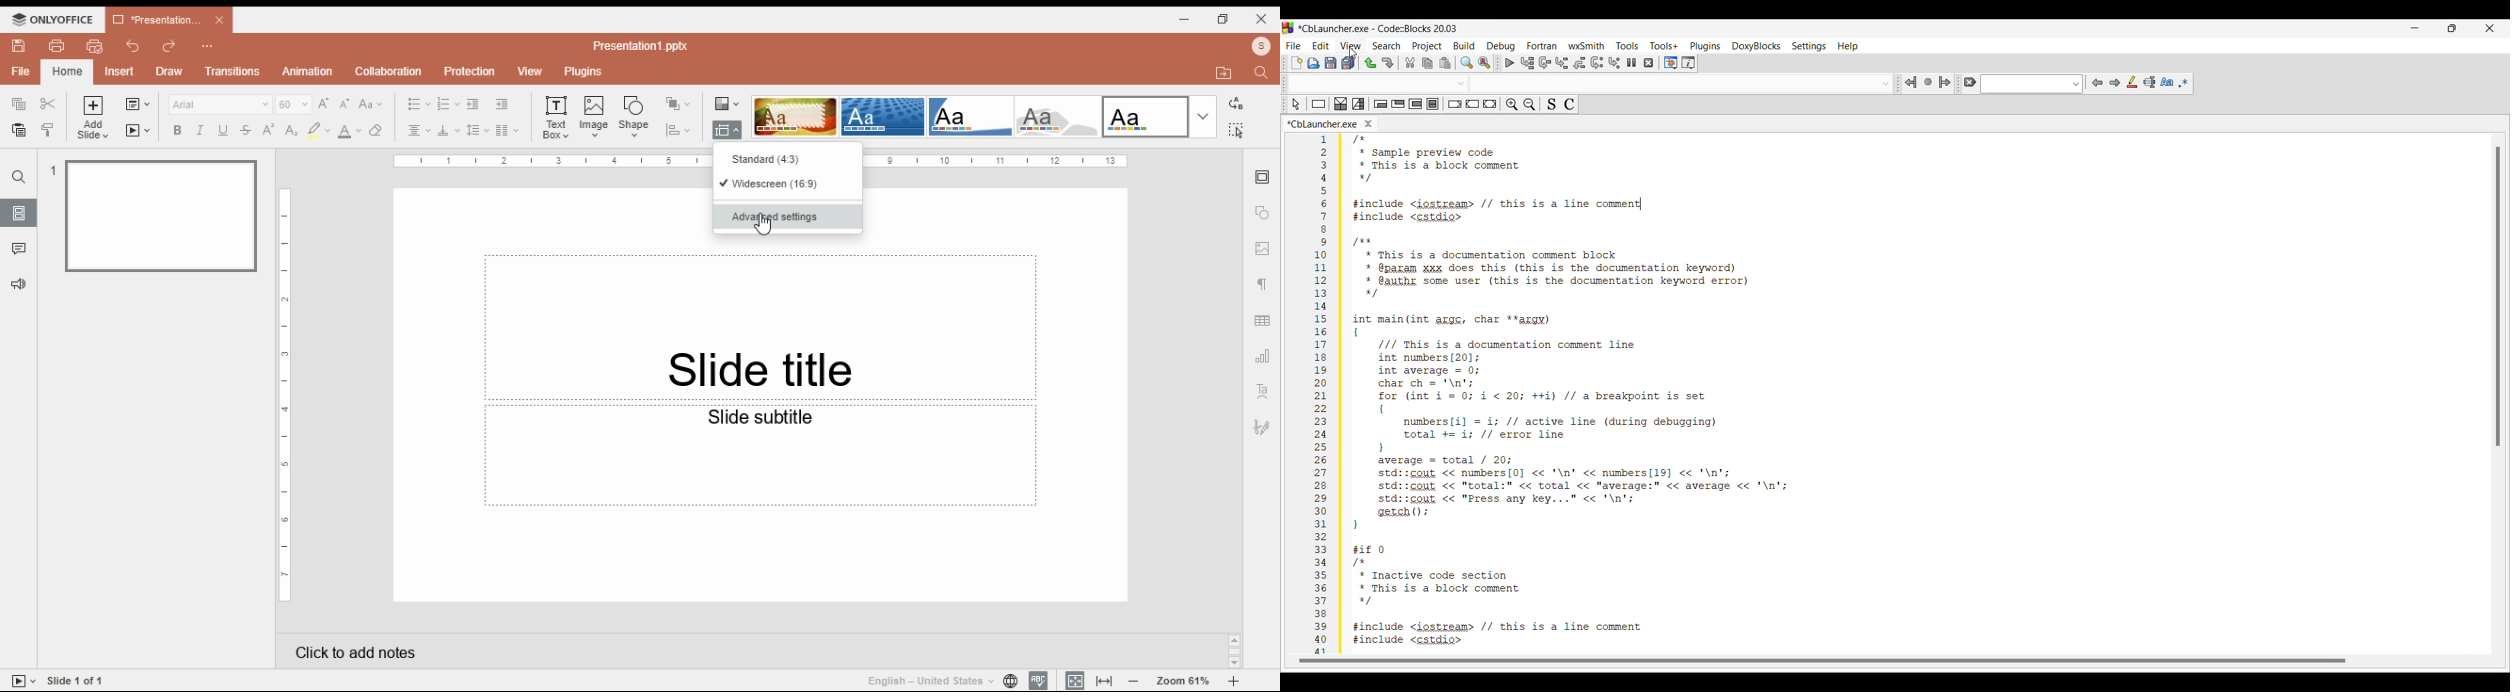  What do you see at coordinates (377, 131) in the screenshot?
I see `erase` at bounding box center [377, 131].